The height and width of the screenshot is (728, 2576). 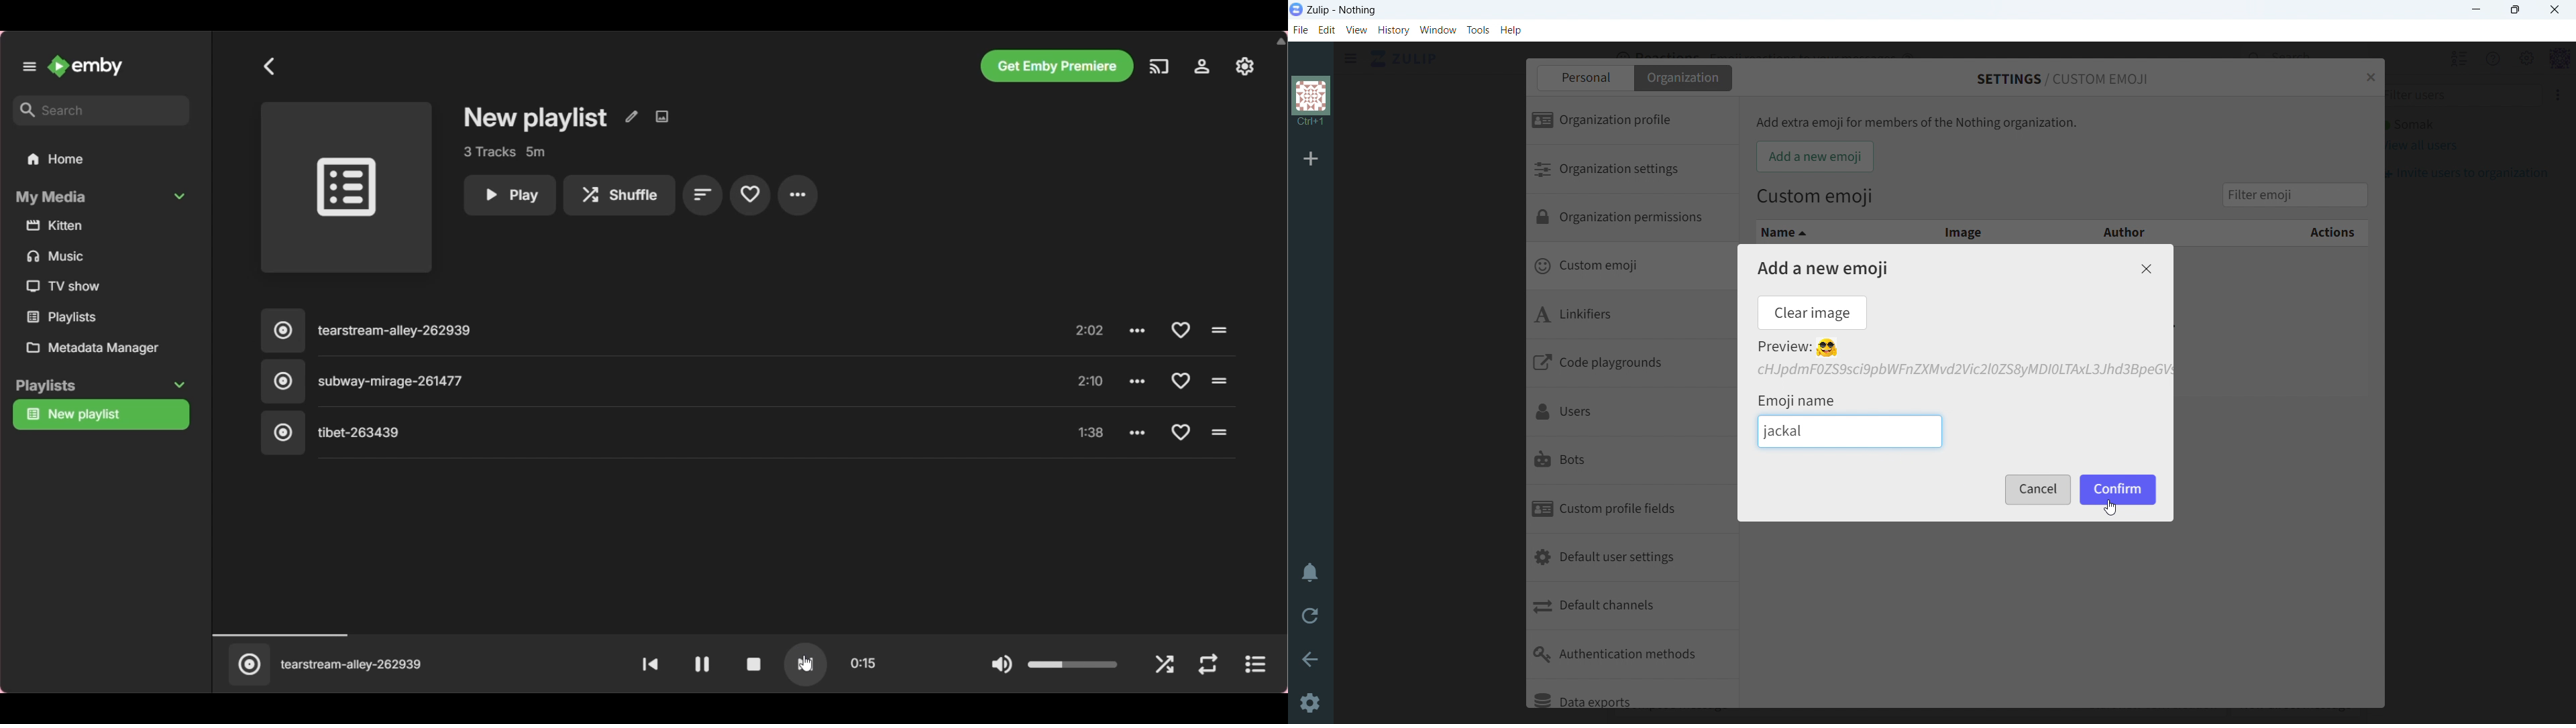 What do you see at coordinates (1342, 11) in the screenshot?
I see `title` at bounding box center [1342, 11].